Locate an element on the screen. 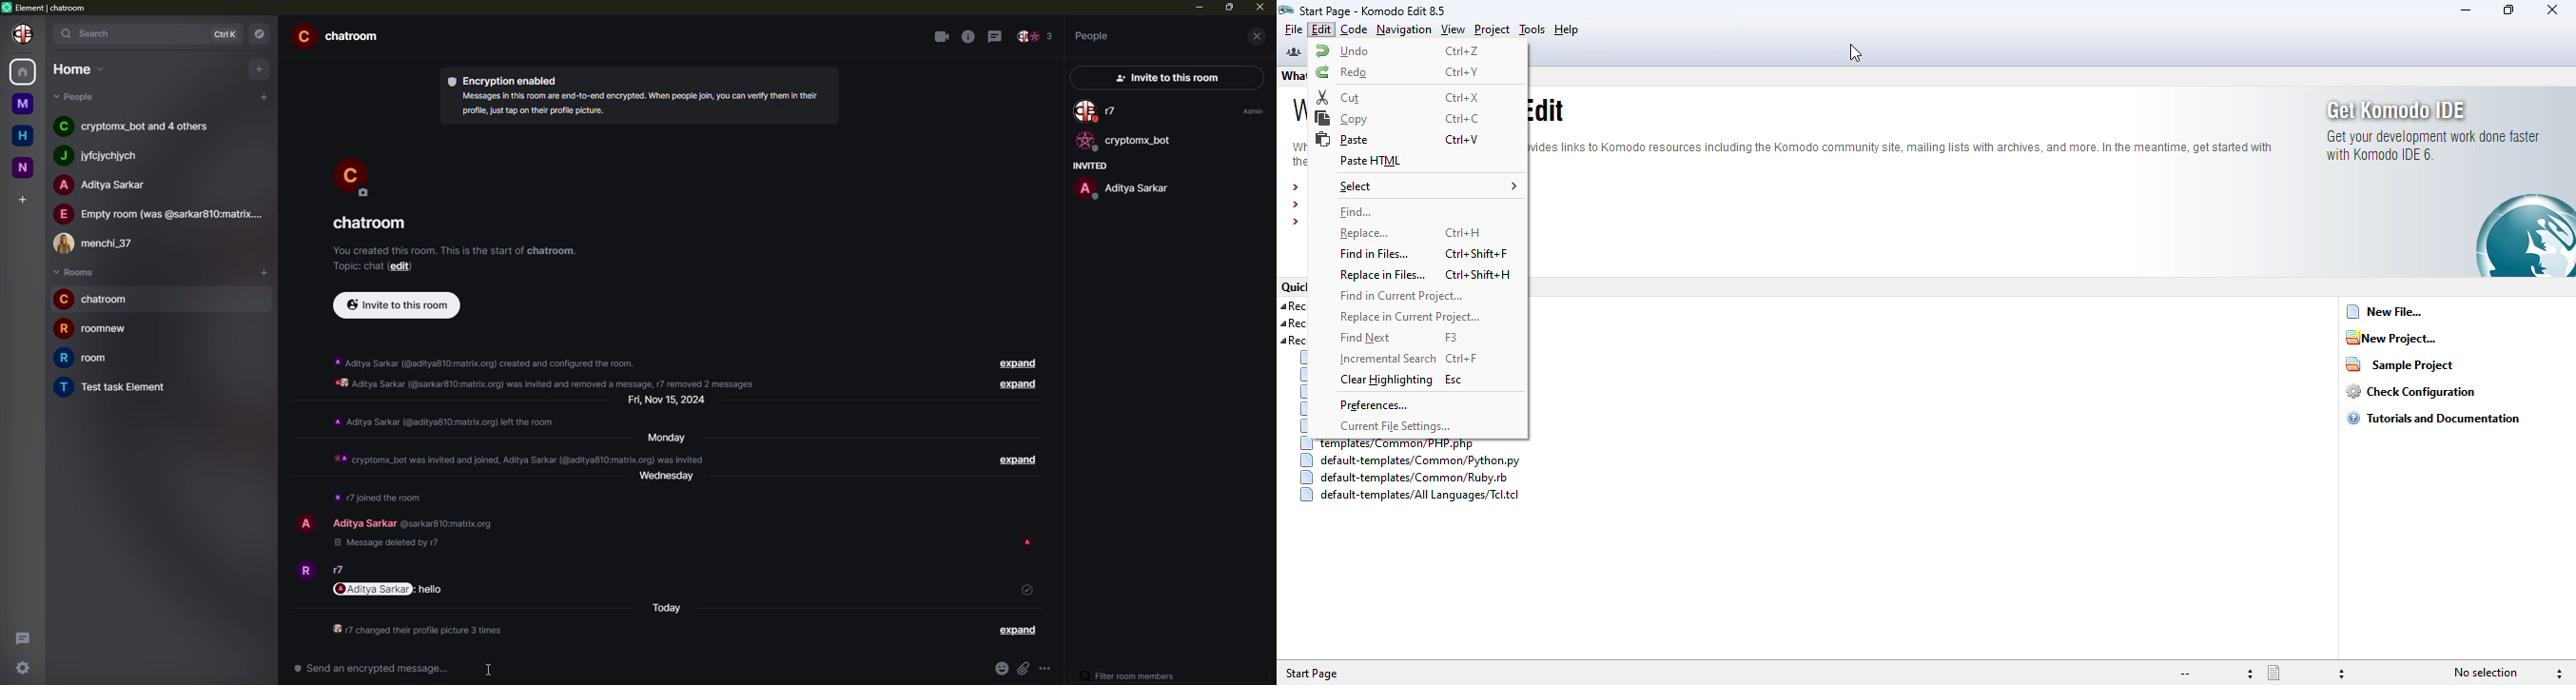 Image resolution: width=2576 pixels, height=700 pixels. room is located at coordinates (116, 388).